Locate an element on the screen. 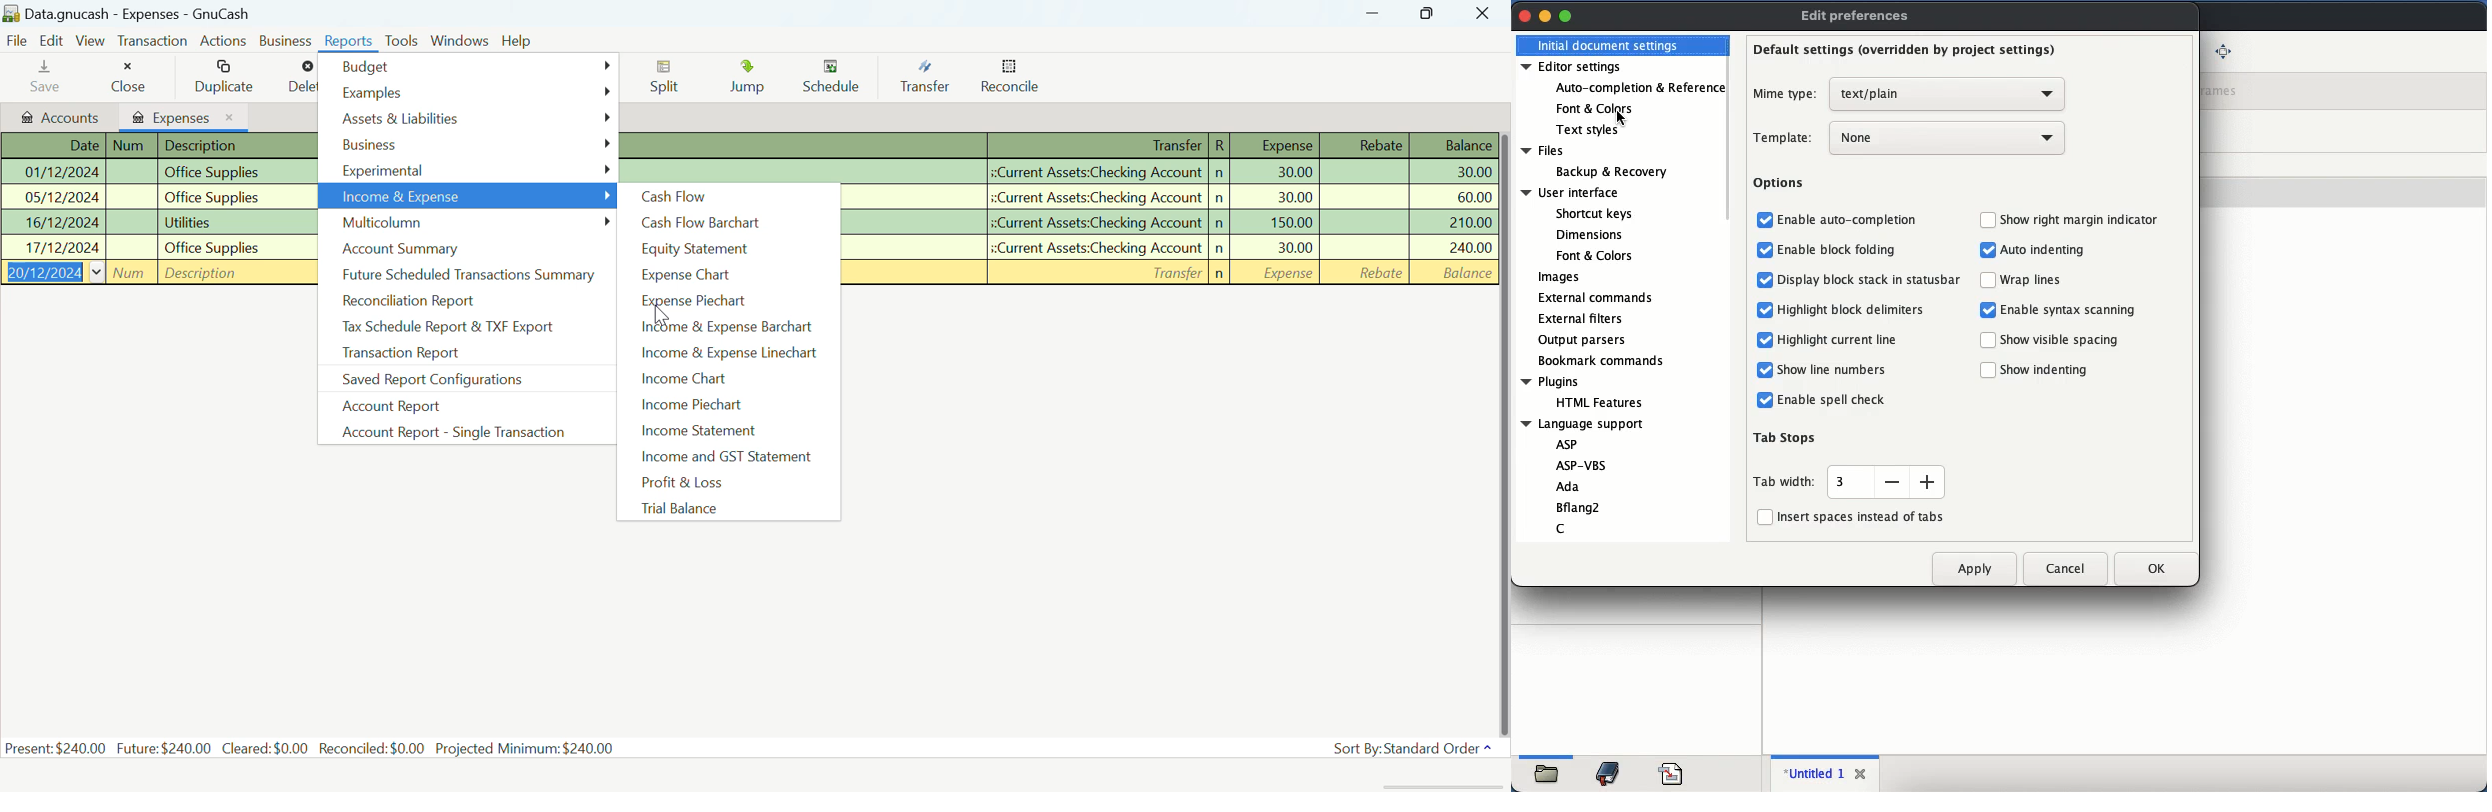  Office Supplies Transaction is located at coordinates (1060, 171).